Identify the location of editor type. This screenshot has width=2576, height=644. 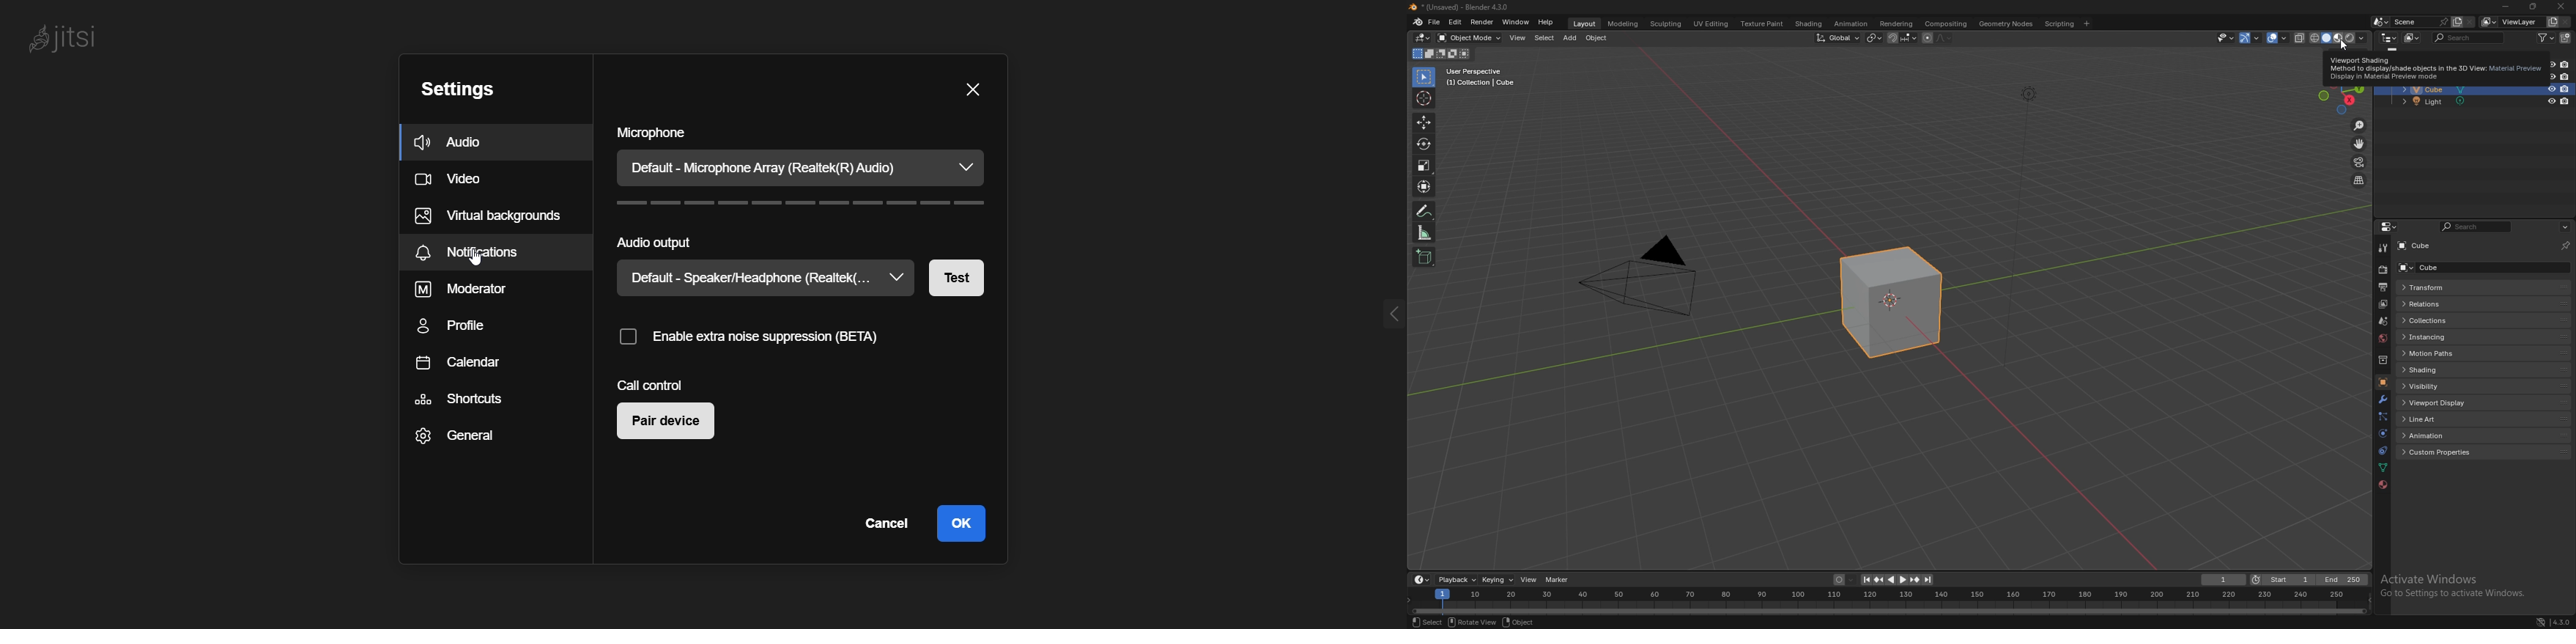
(2390, 227).